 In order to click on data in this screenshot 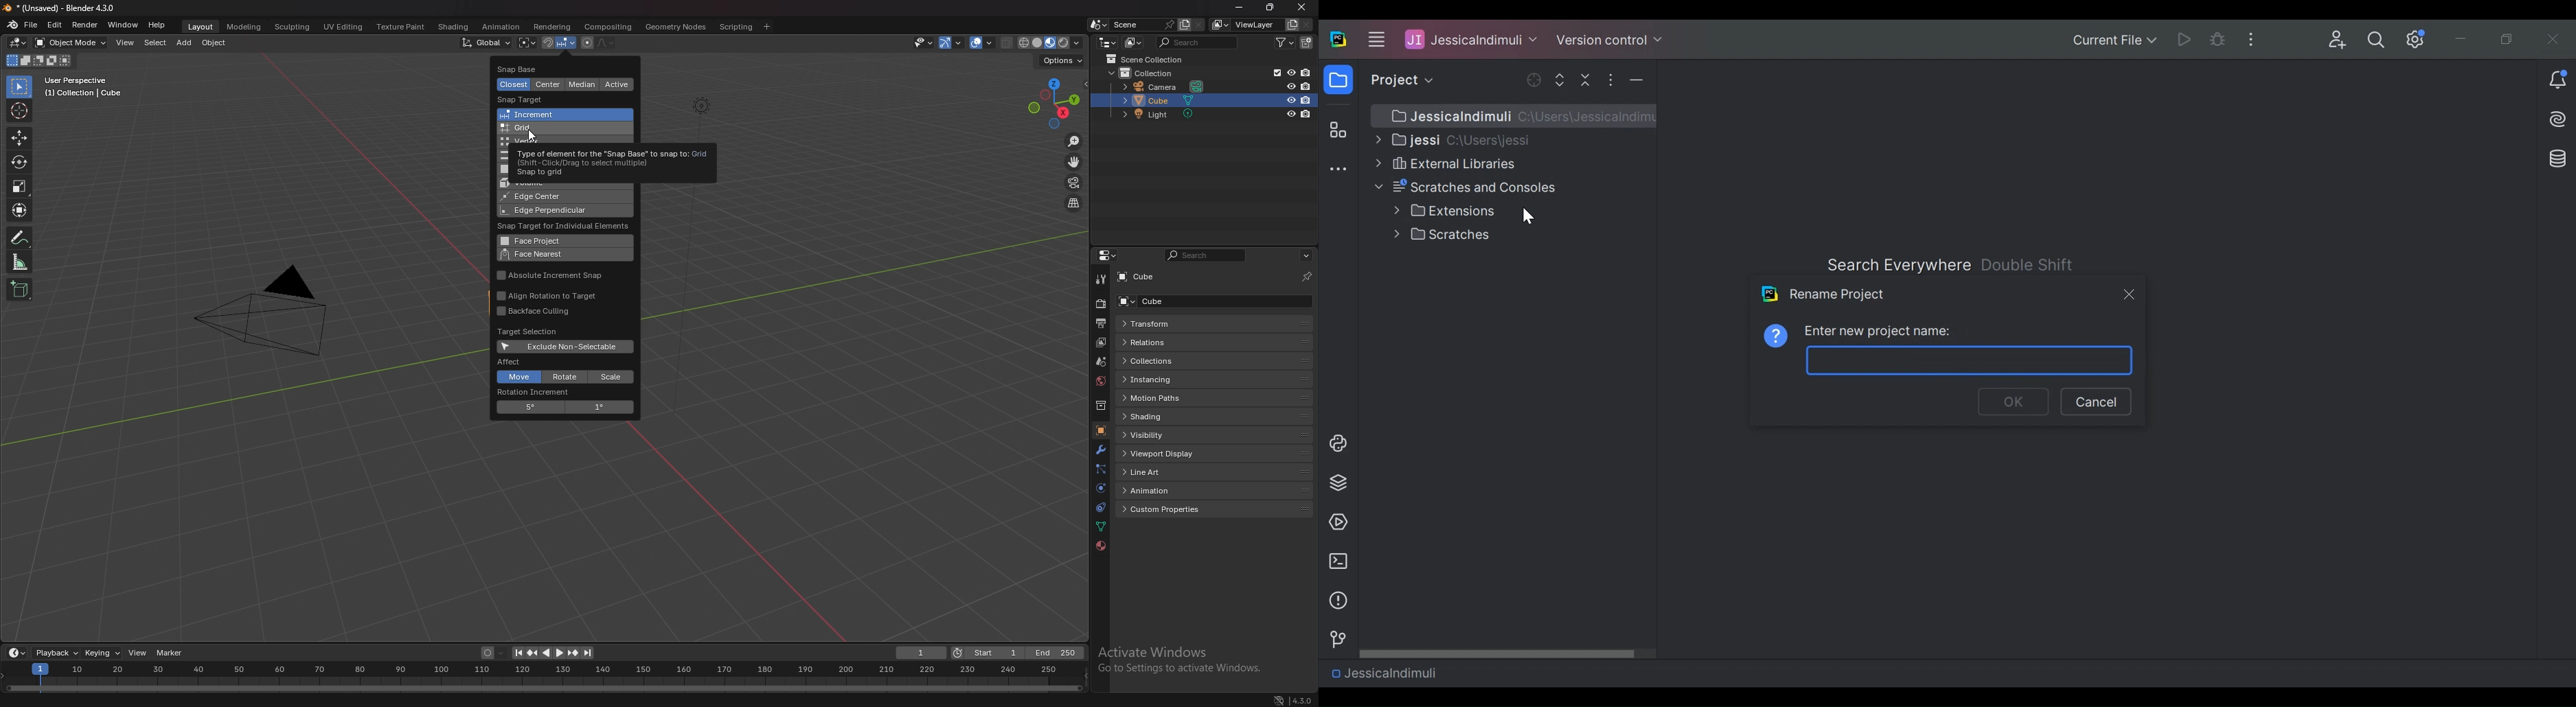, I will do `click(1102, 526)`.